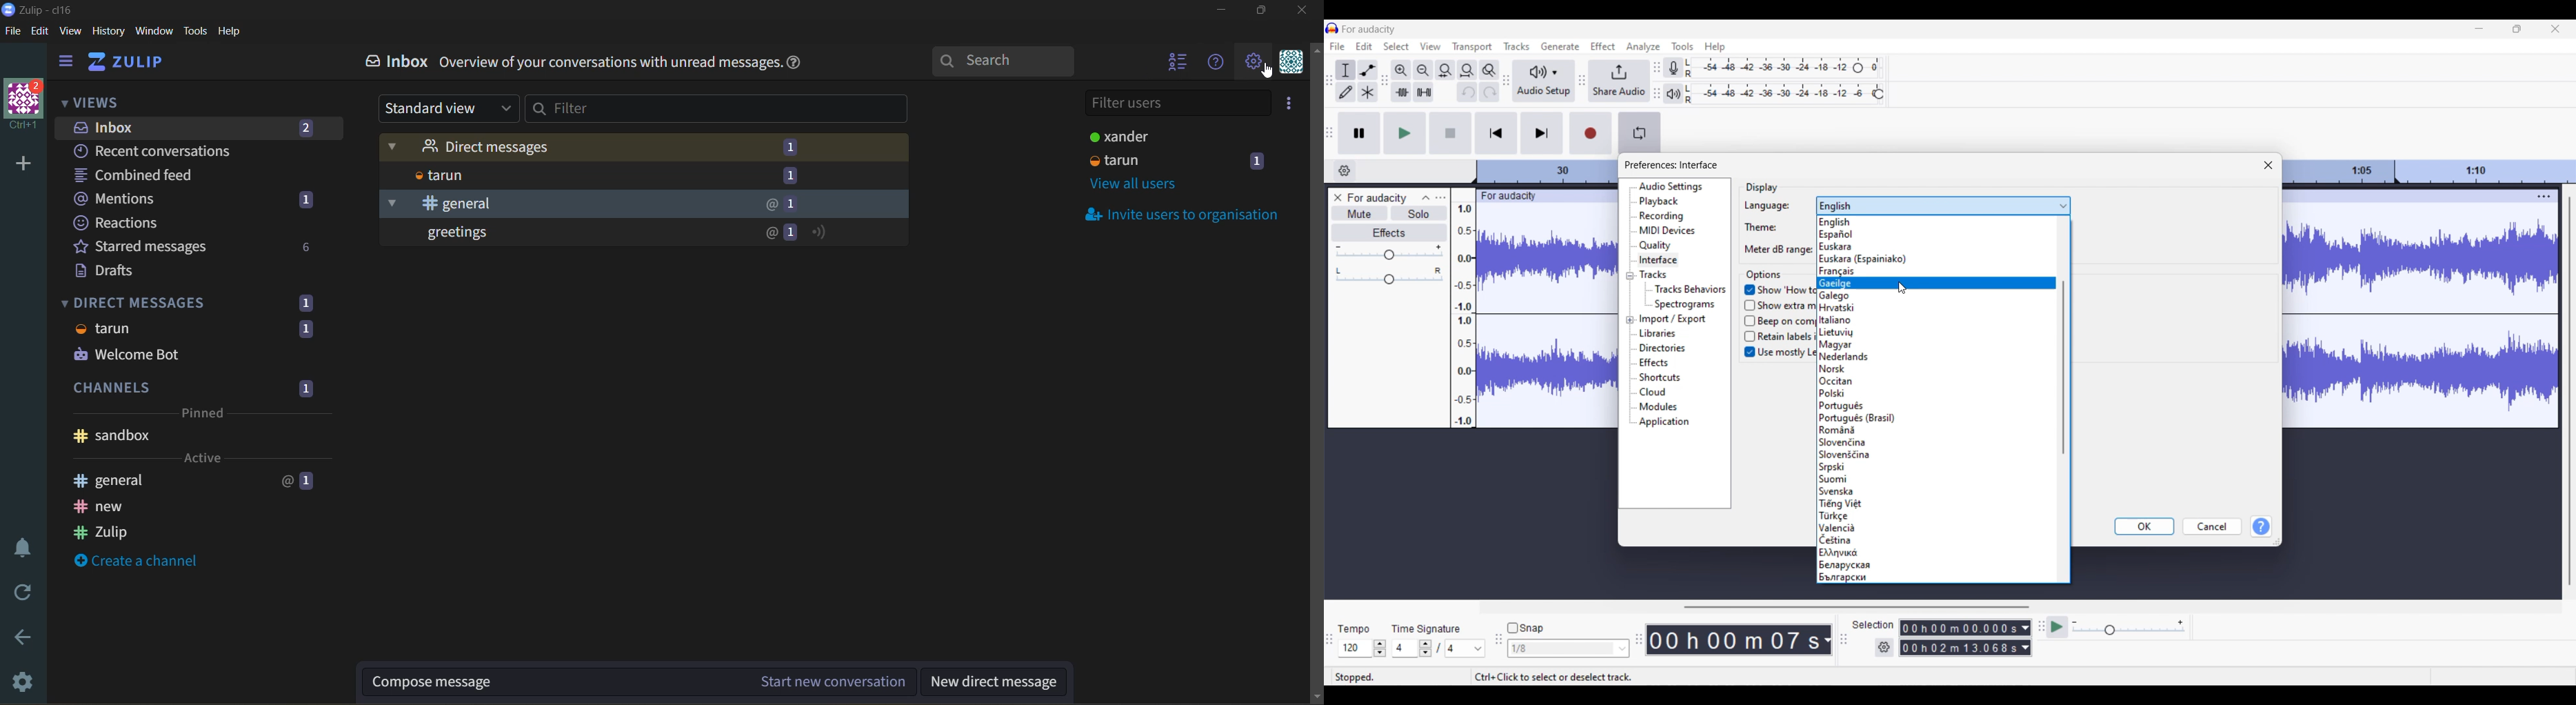  What do you see at coordinates (1763, 275) in the screenshot?
I see `options` at bounding box center [1763, 275].